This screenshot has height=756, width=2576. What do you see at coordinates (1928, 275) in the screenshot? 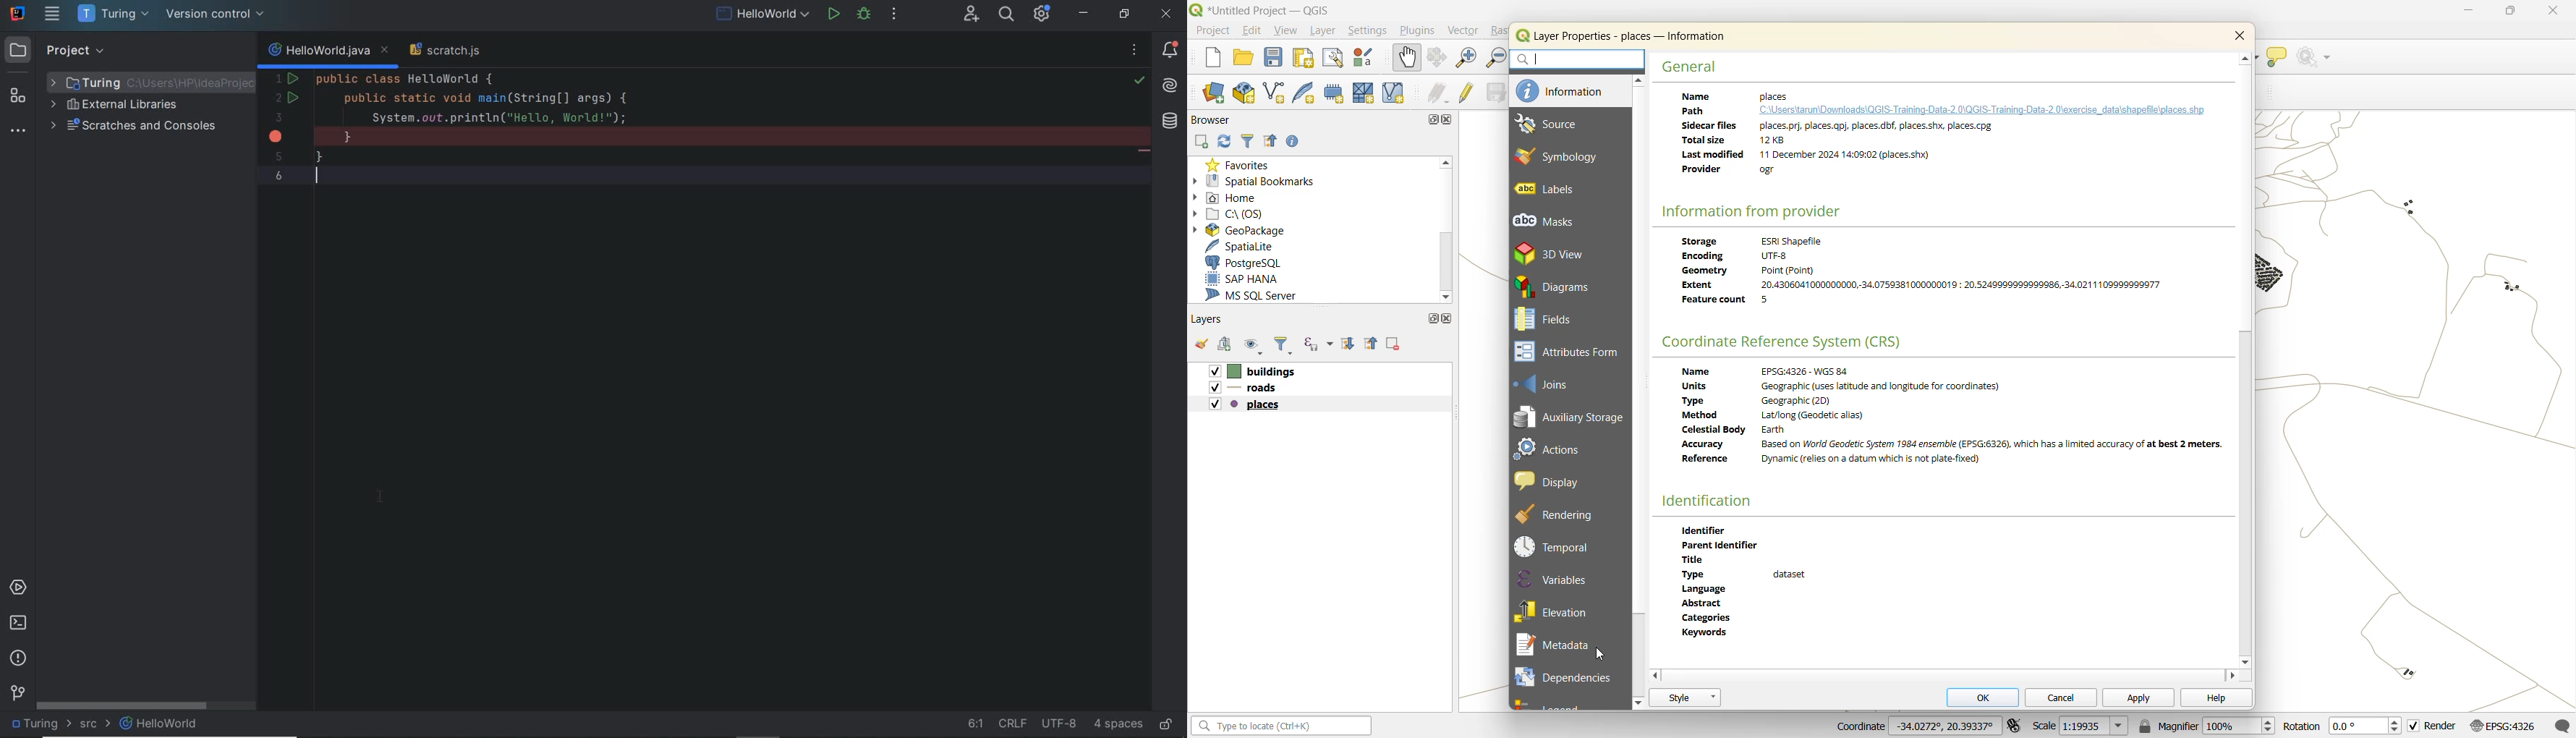
I see `information metadata` at bounding box center [1928, 275].